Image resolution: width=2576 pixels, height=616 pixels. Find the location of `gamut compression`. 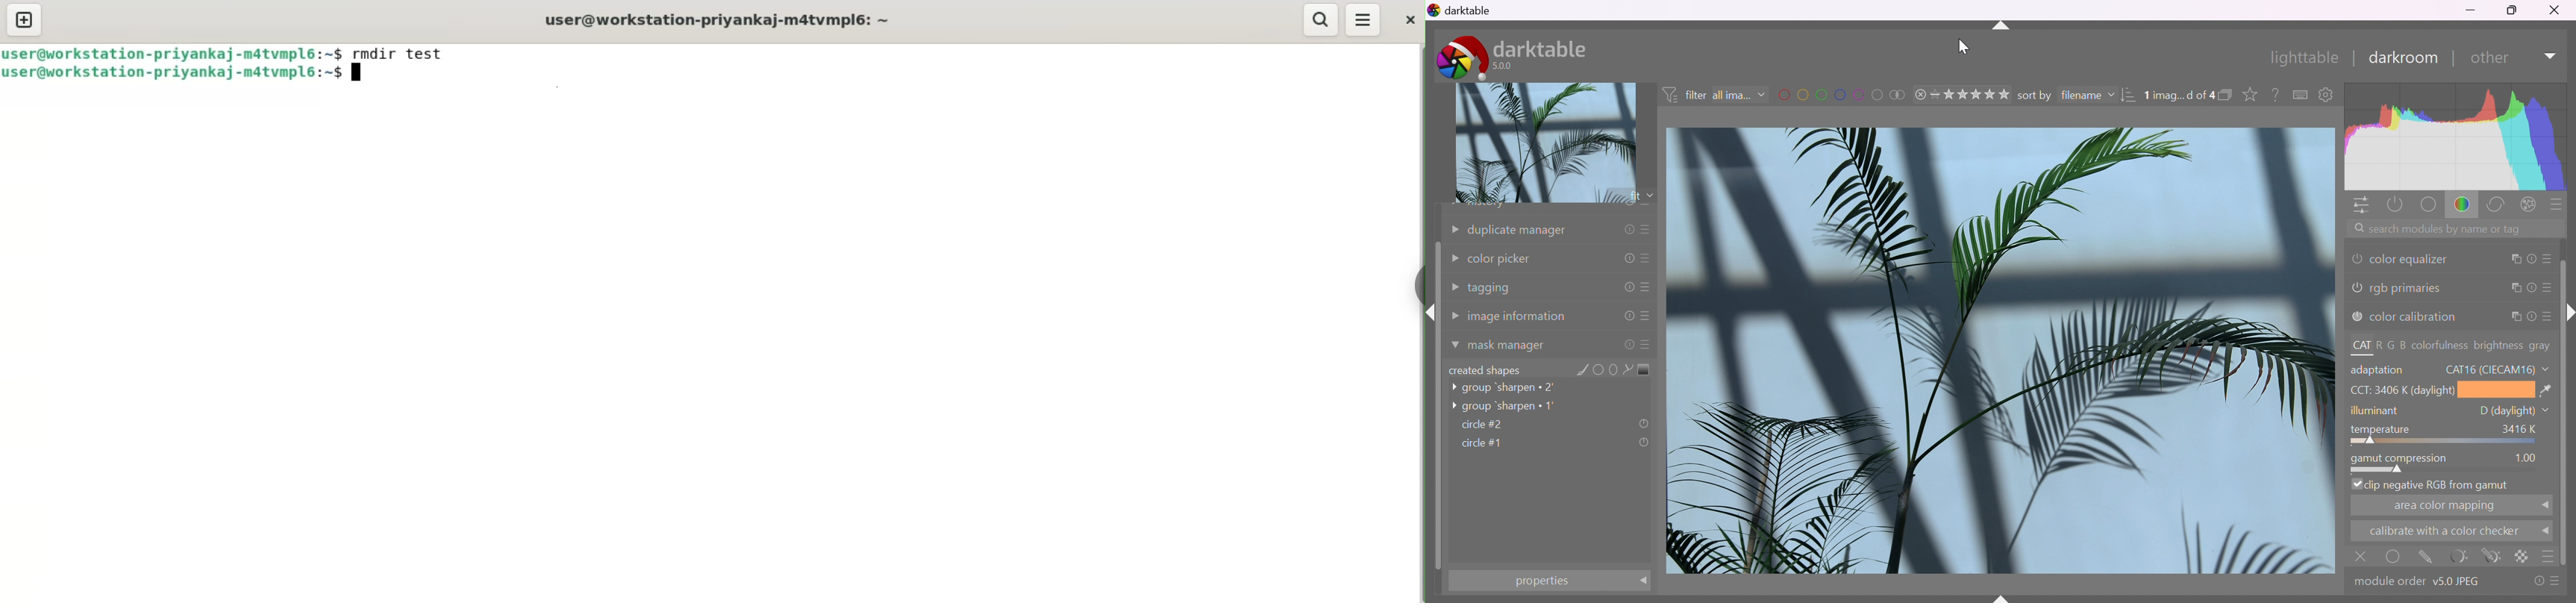

gamut compression is located at coordinates (2445, 463).